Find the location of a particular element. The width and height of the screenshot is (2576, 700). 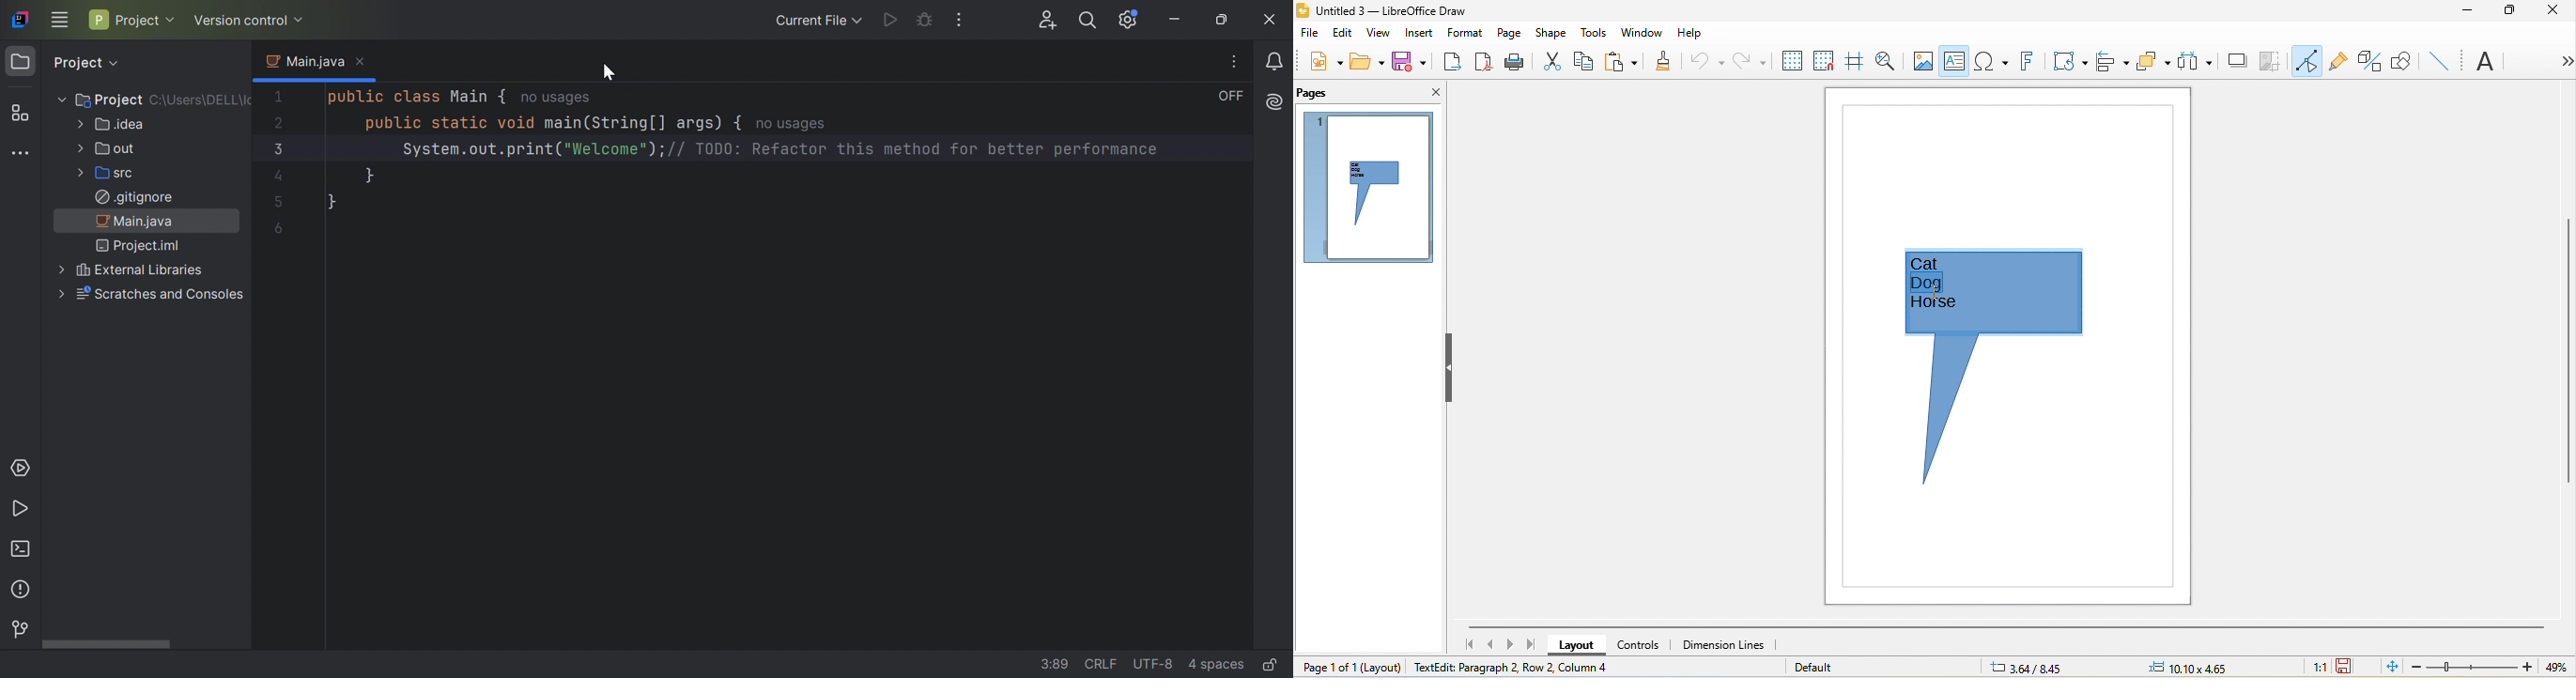

help is located at coordinates (1689, 31).